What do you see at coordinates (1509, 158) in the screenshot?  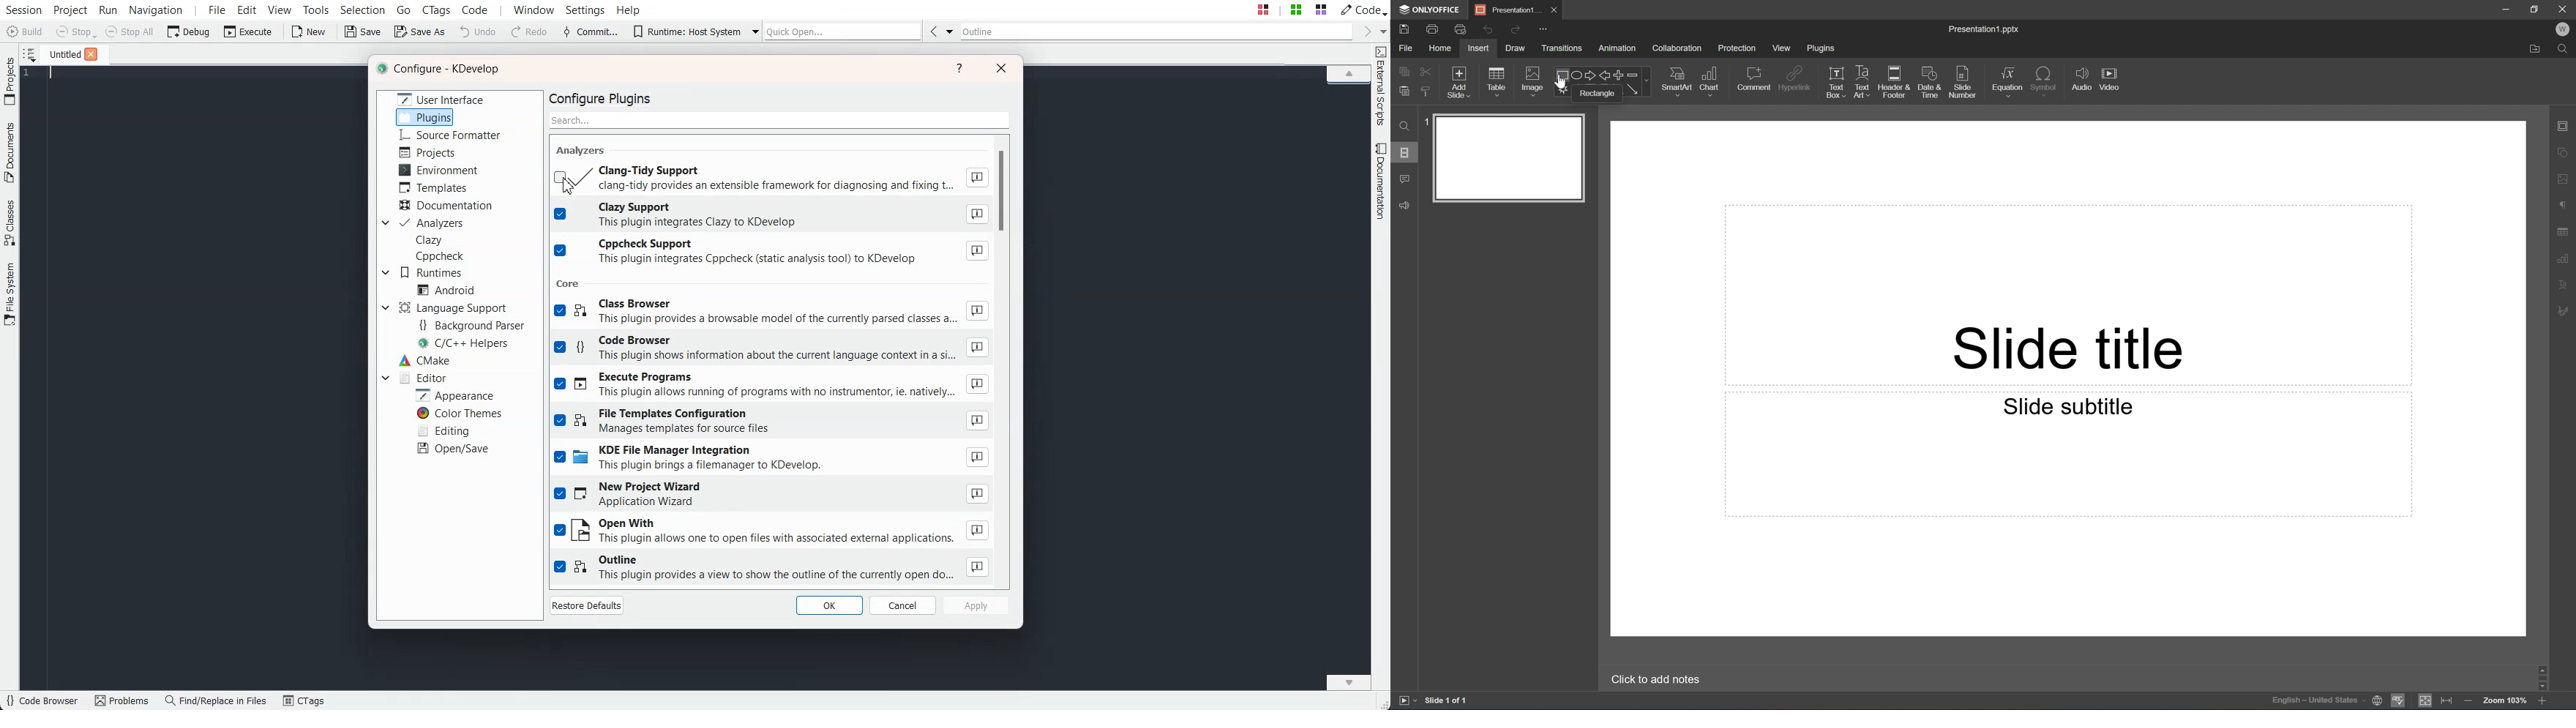 I see `Slide` at bounding box center [1509, 158].